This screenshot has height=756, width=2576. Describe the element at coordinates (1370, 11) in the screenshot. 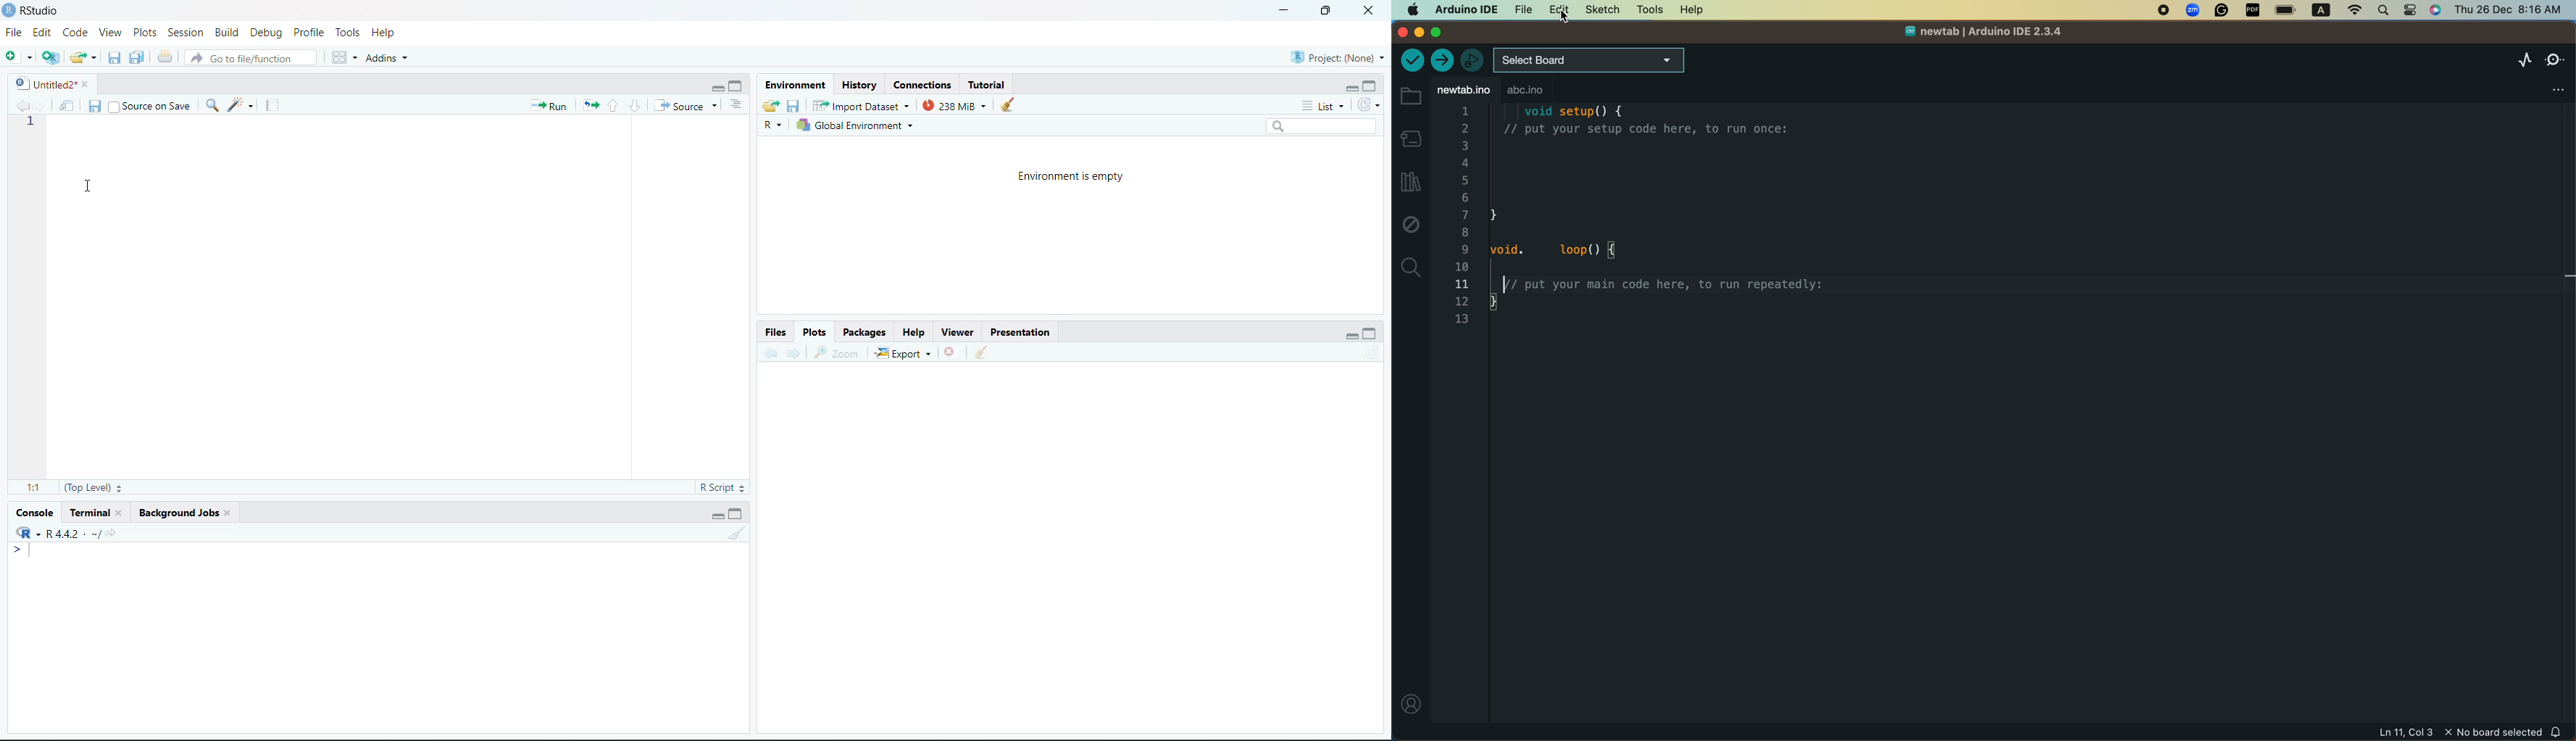

I see `close` at that location.